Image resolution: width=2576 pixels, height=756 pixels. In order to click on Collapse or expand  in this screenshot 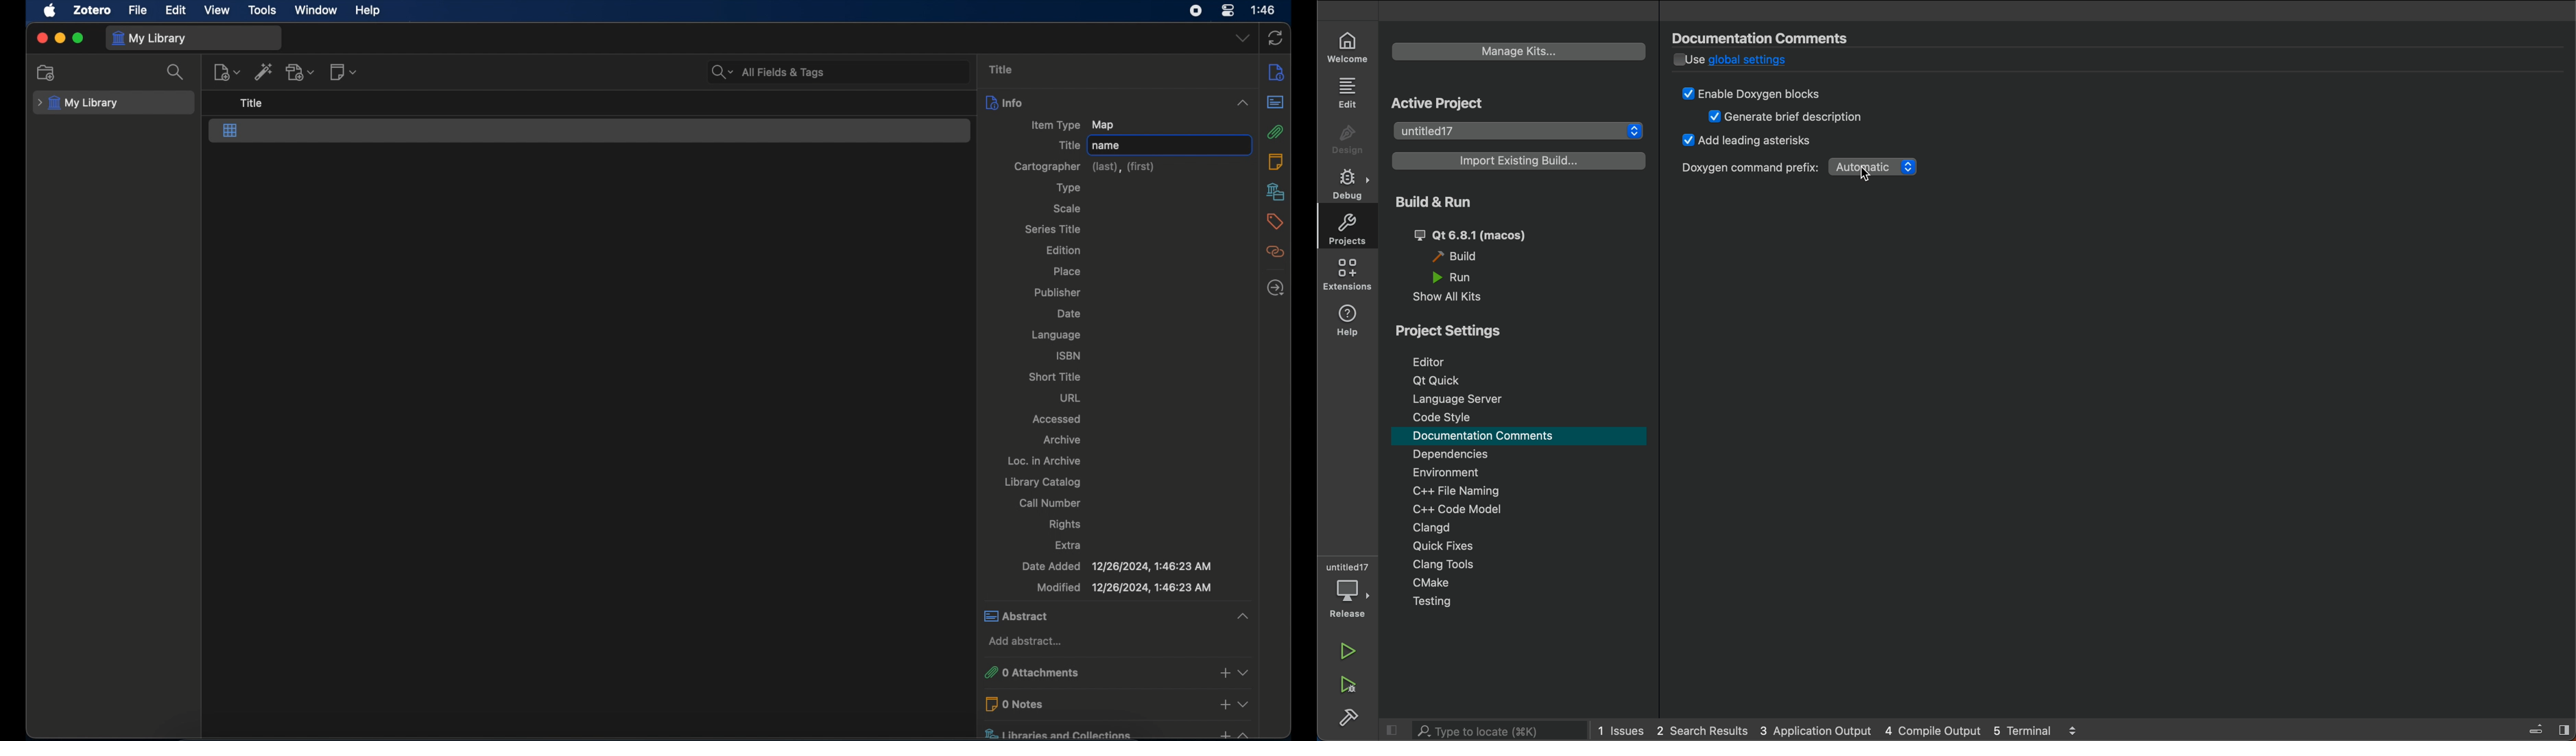, I will do `click(1242, 615)`.